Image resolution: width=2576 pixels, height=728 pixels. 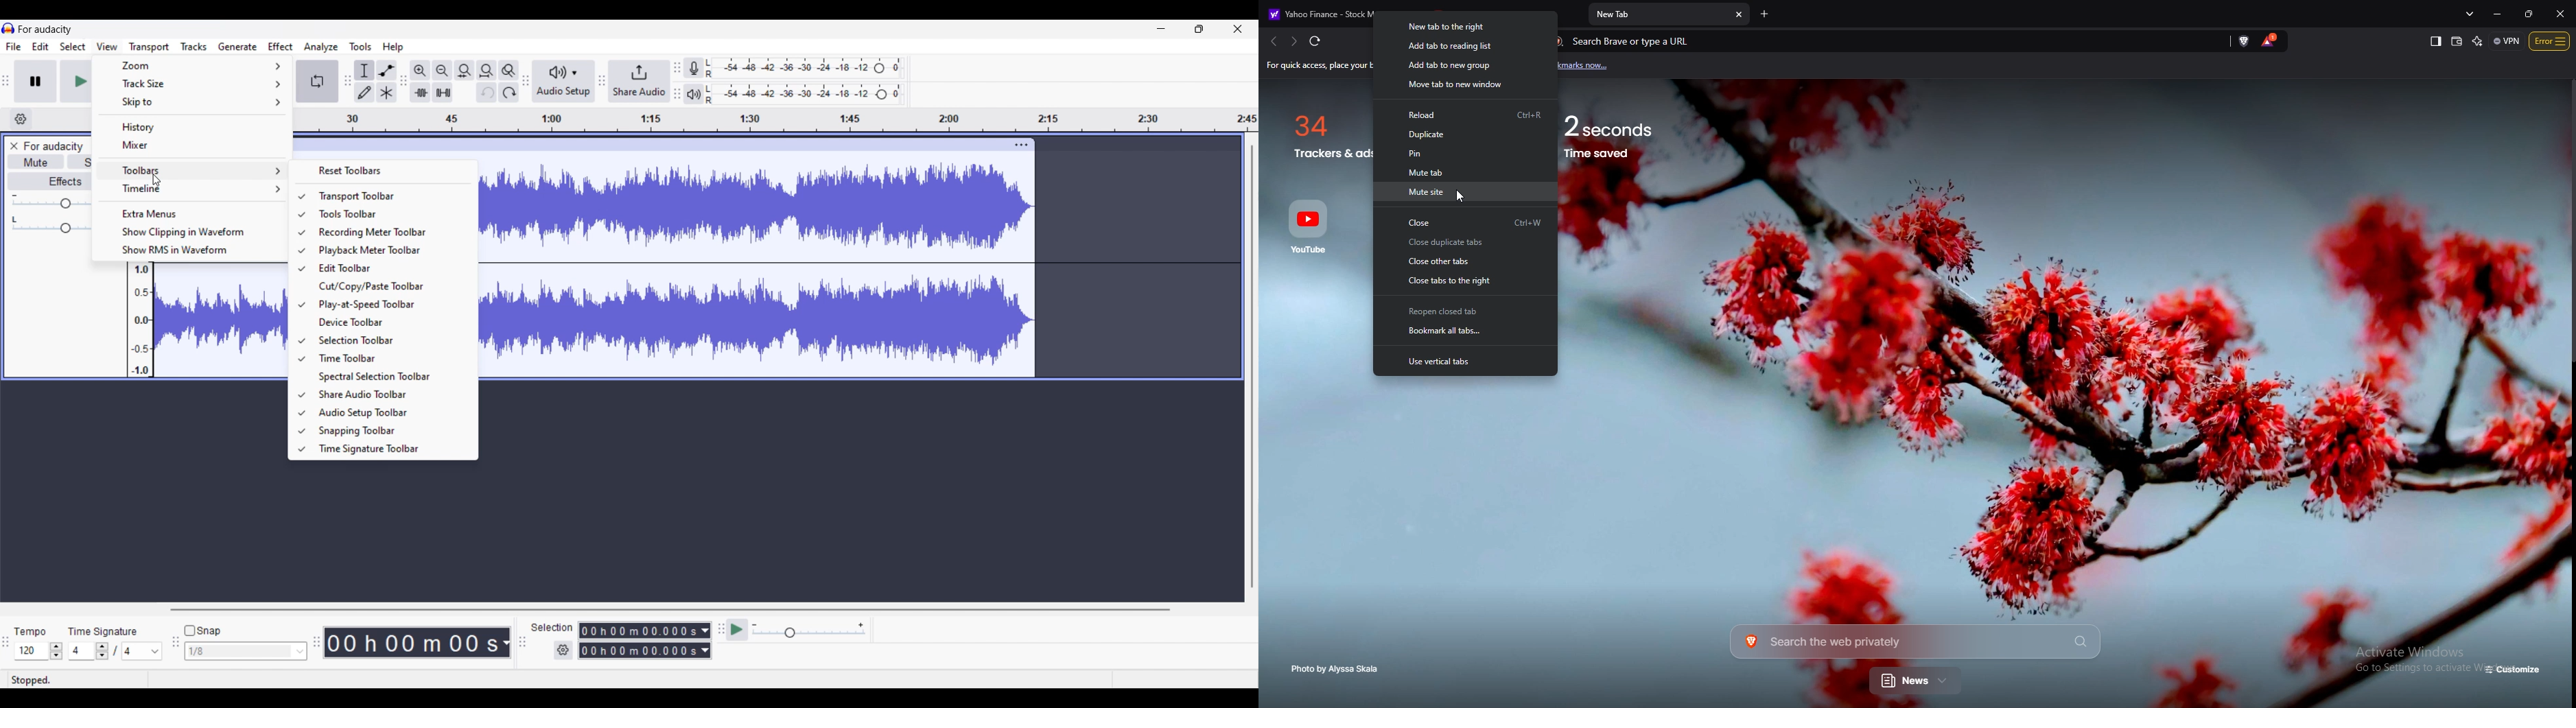 I want to click on bookmark this tab, so click(x=1466, y=332).